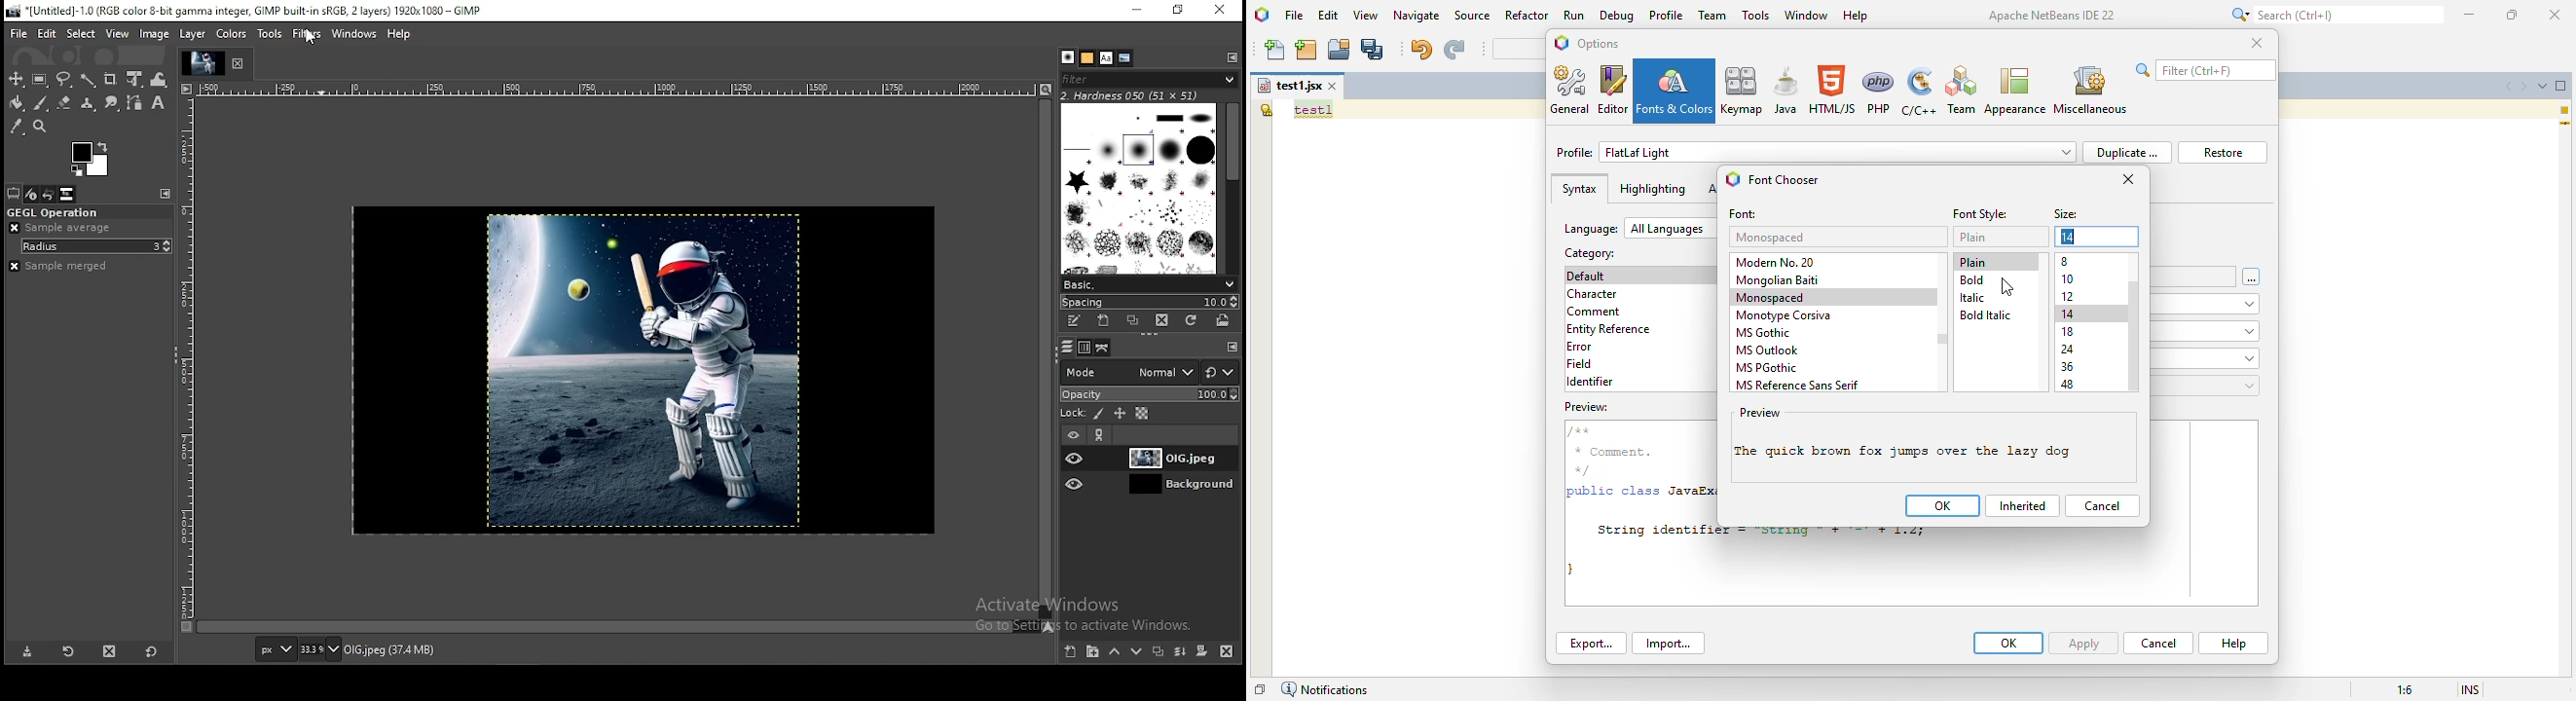 The image size is (2576, 728). What do you see at coordinates (1138, 189) in the screenshot?
I see `brushes` at bounding box center [1138, 189].